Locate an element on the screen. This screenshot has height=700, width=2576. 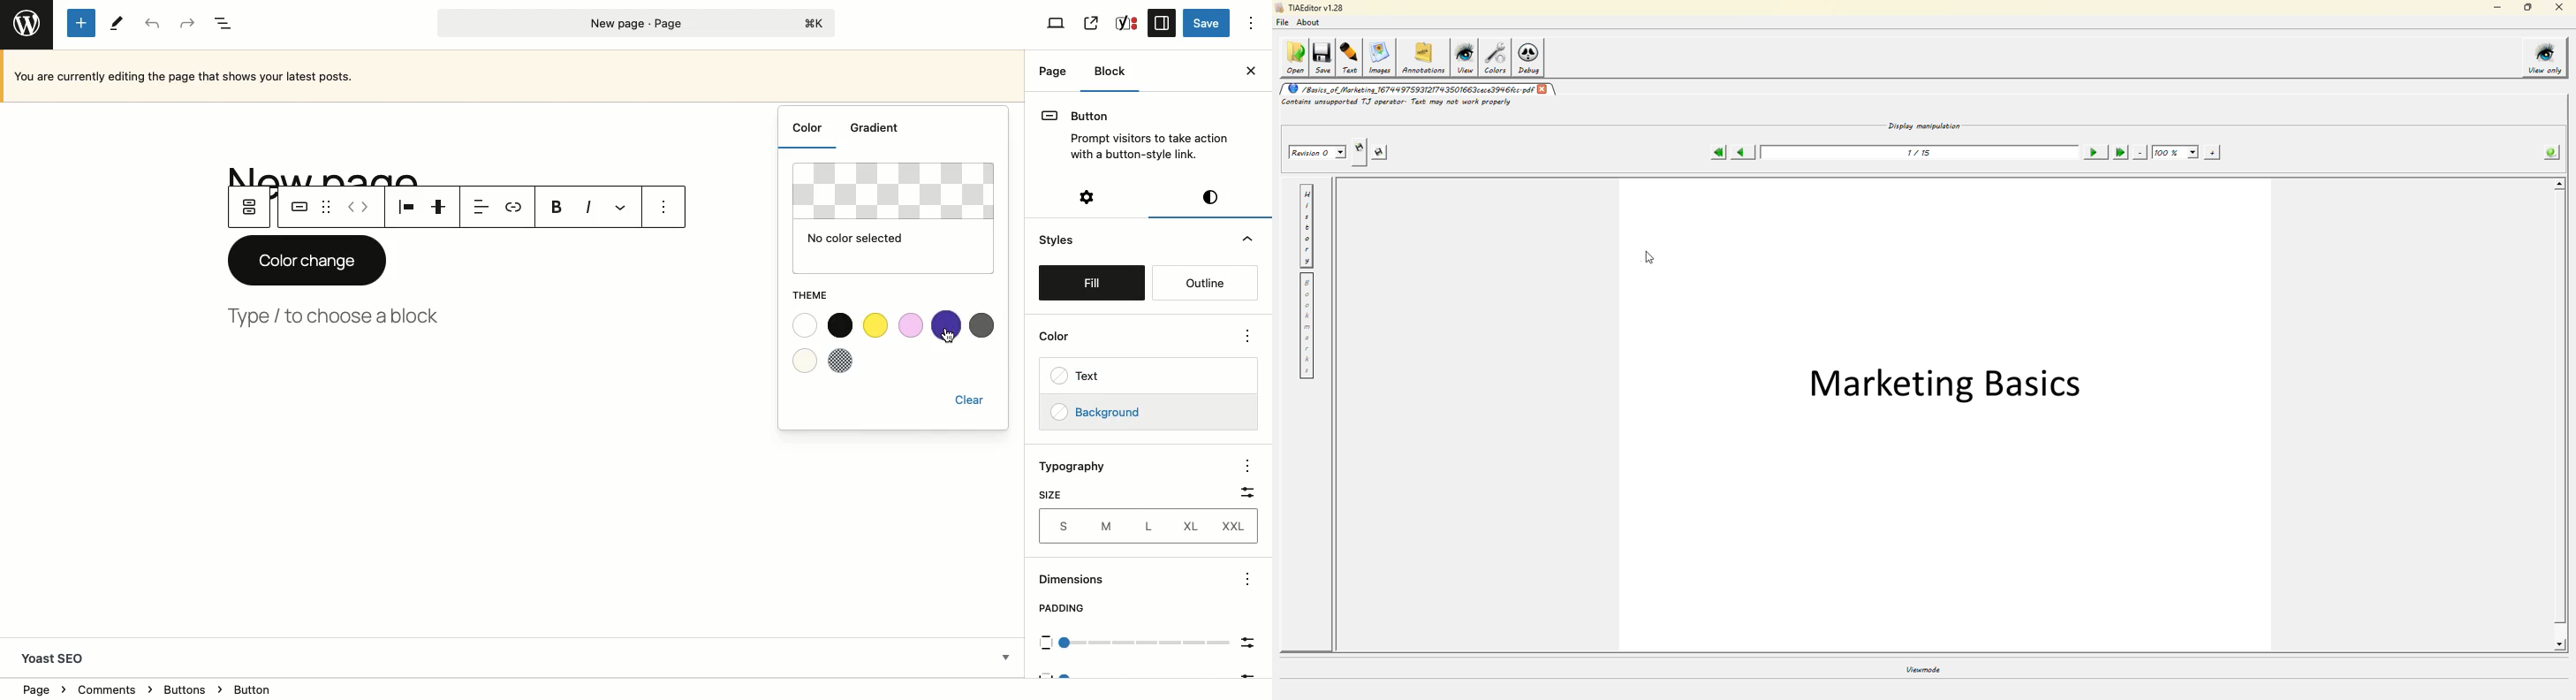
Purple is located at coordinates (946, 326).